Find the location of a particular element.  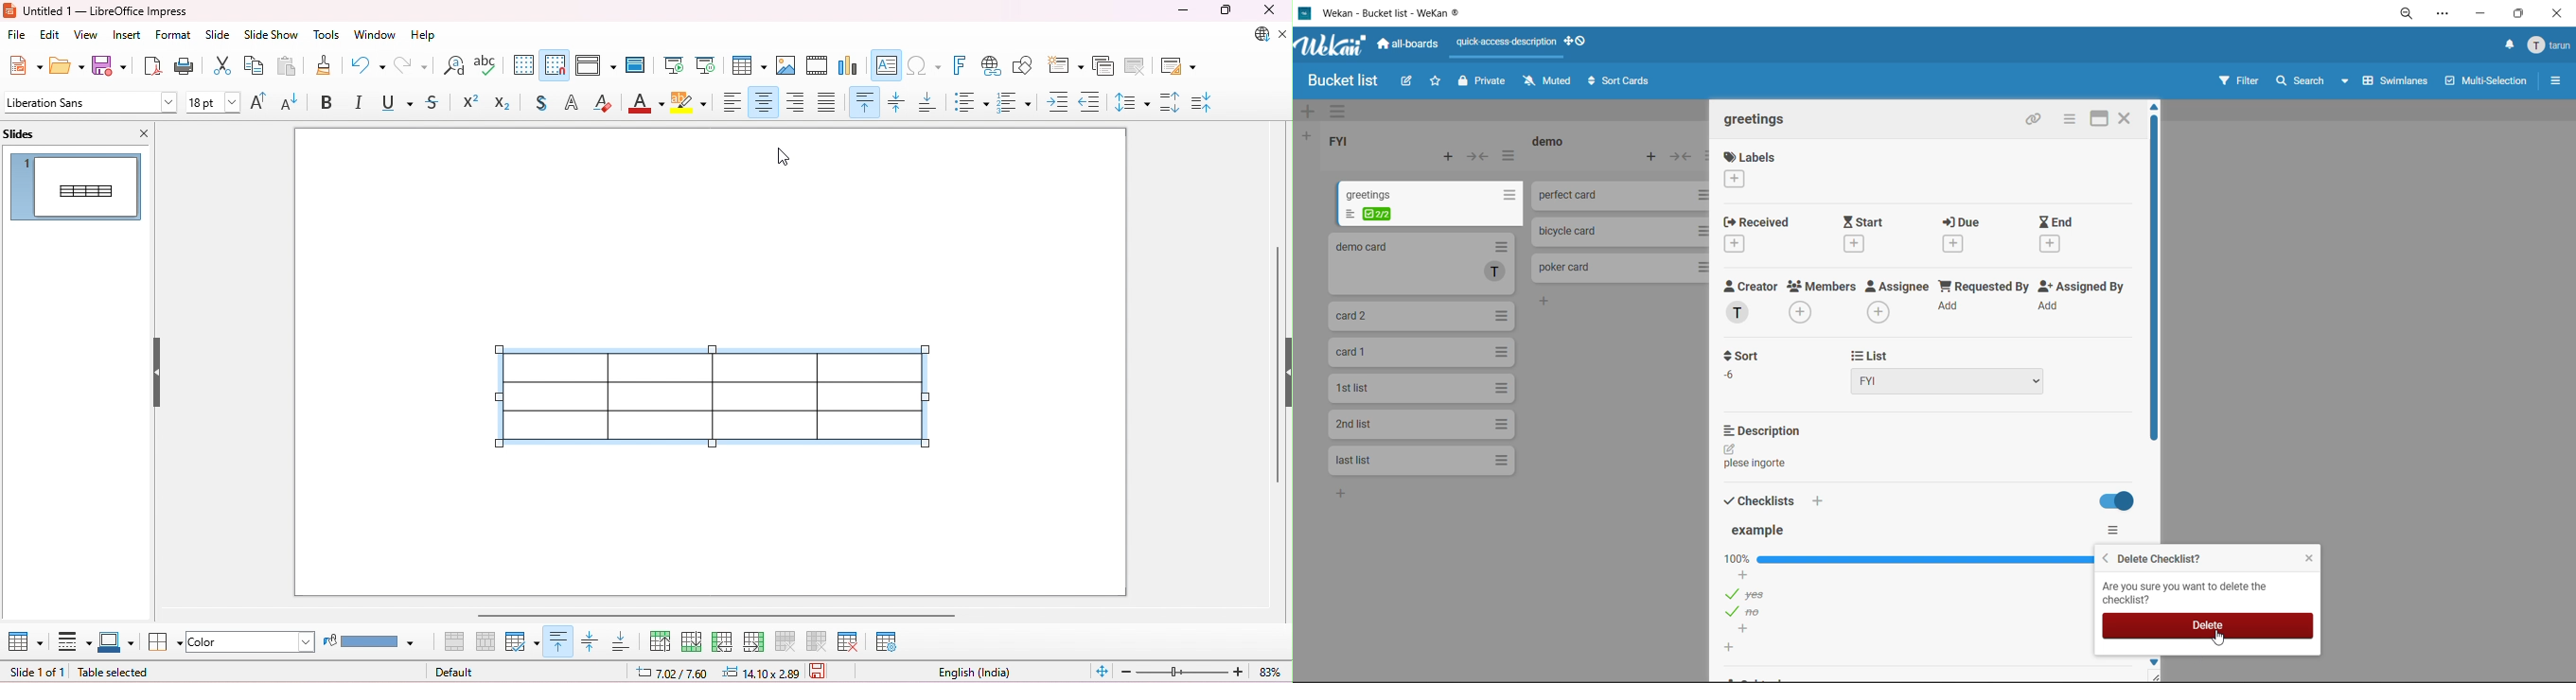

fit slide to current window is located at coordinates (1102, 670).